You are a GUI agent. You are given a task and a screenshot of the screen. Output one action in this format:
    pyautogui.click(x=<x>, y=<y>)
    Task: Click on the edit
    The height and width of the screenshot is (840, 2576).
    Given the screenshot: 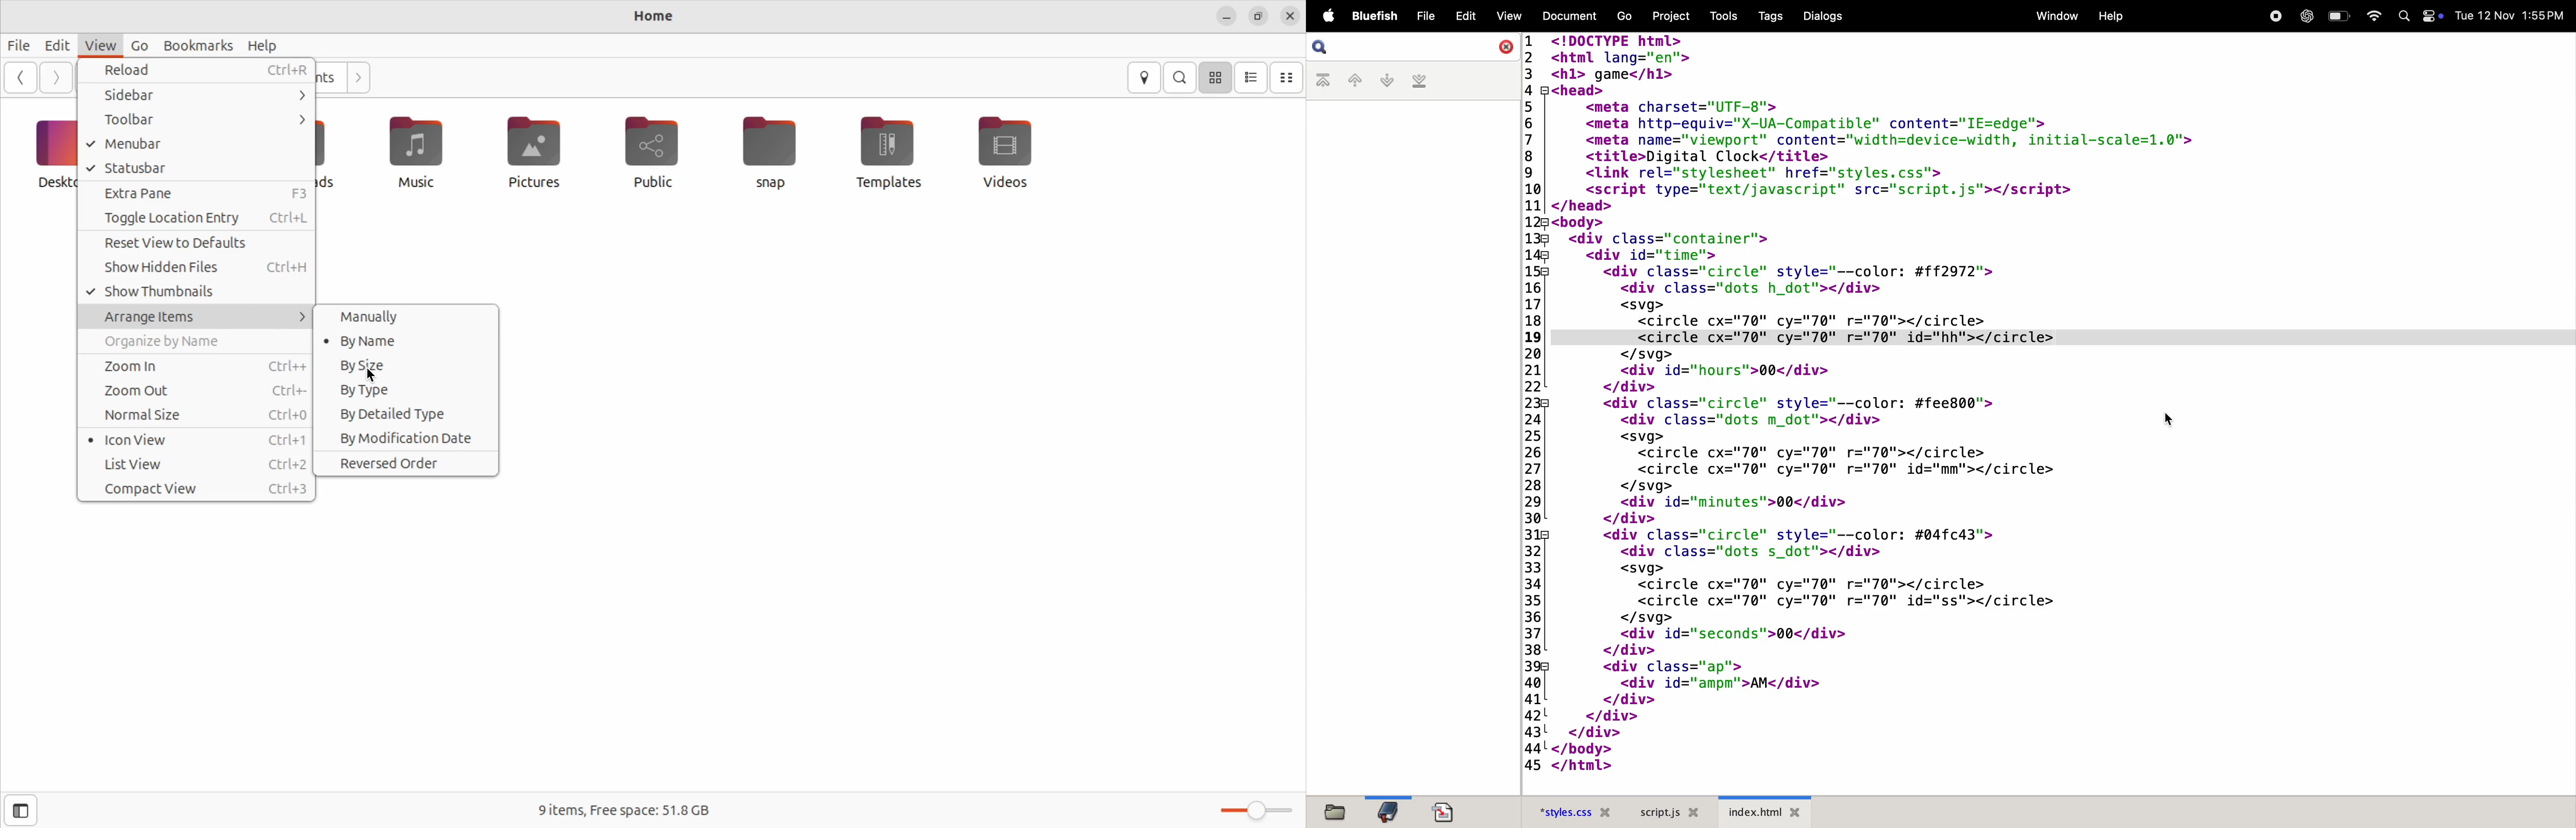 What is the action you would take?
    pyautogui.click(x=1465, y=14)
    